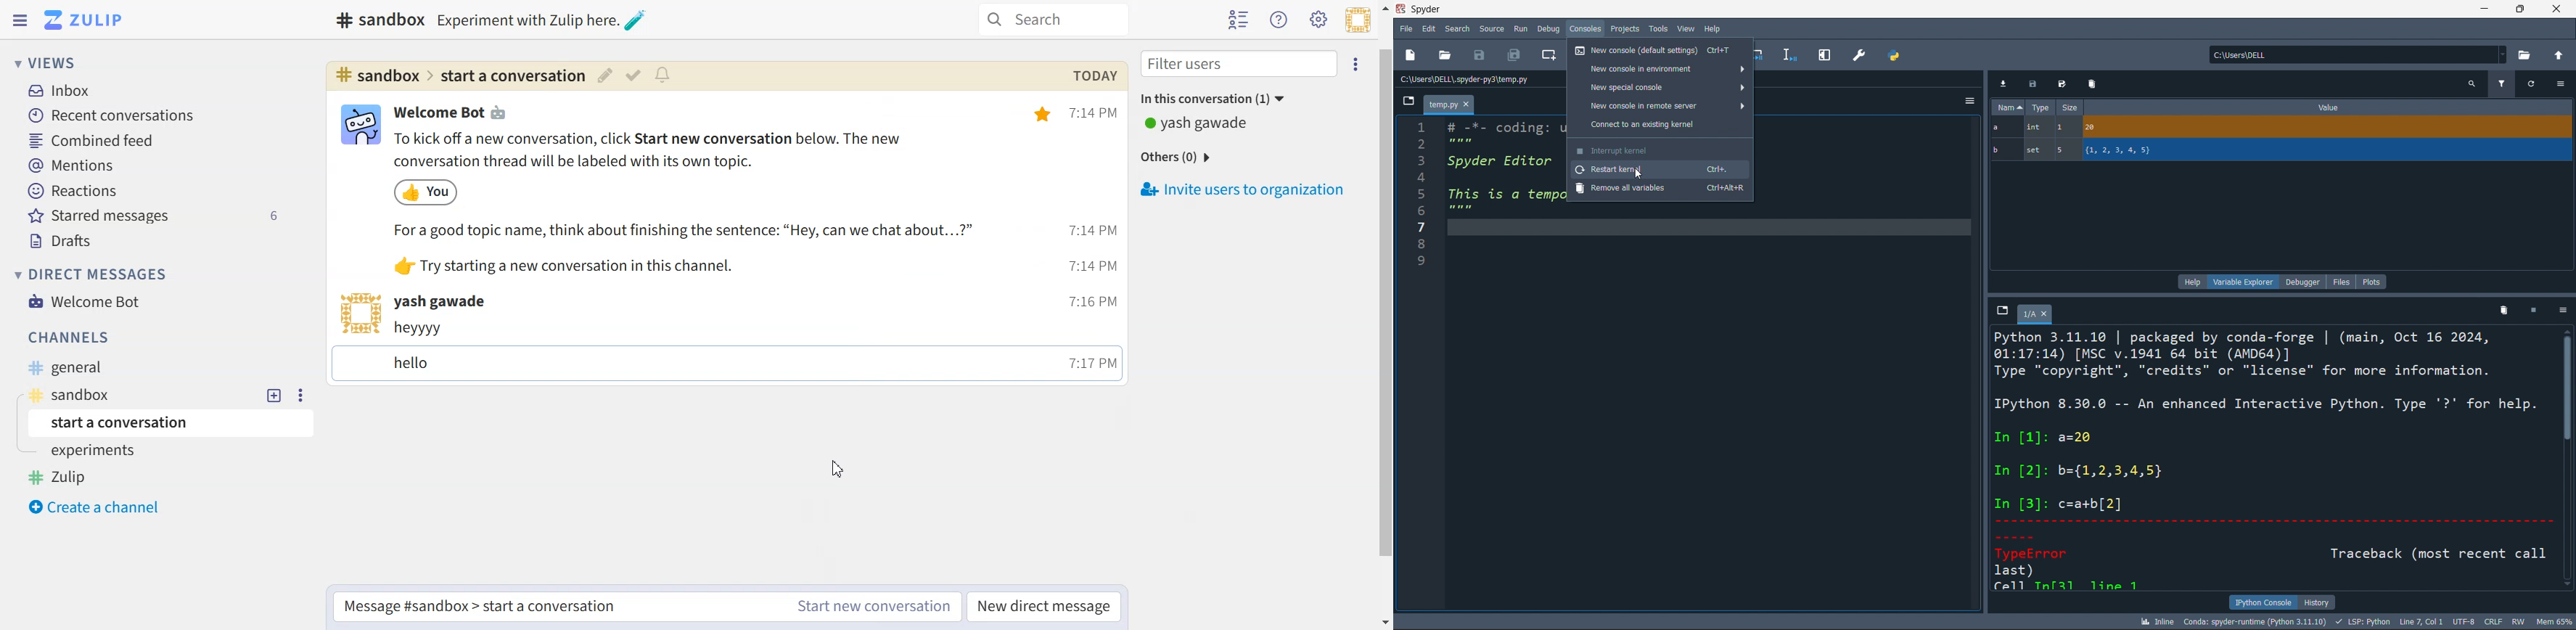 The width and height of the screenshot is (2576, 644). What do you see at coordinates (50, 62) in the screenshot?
I see `Views` at bounding box center [50, 62].